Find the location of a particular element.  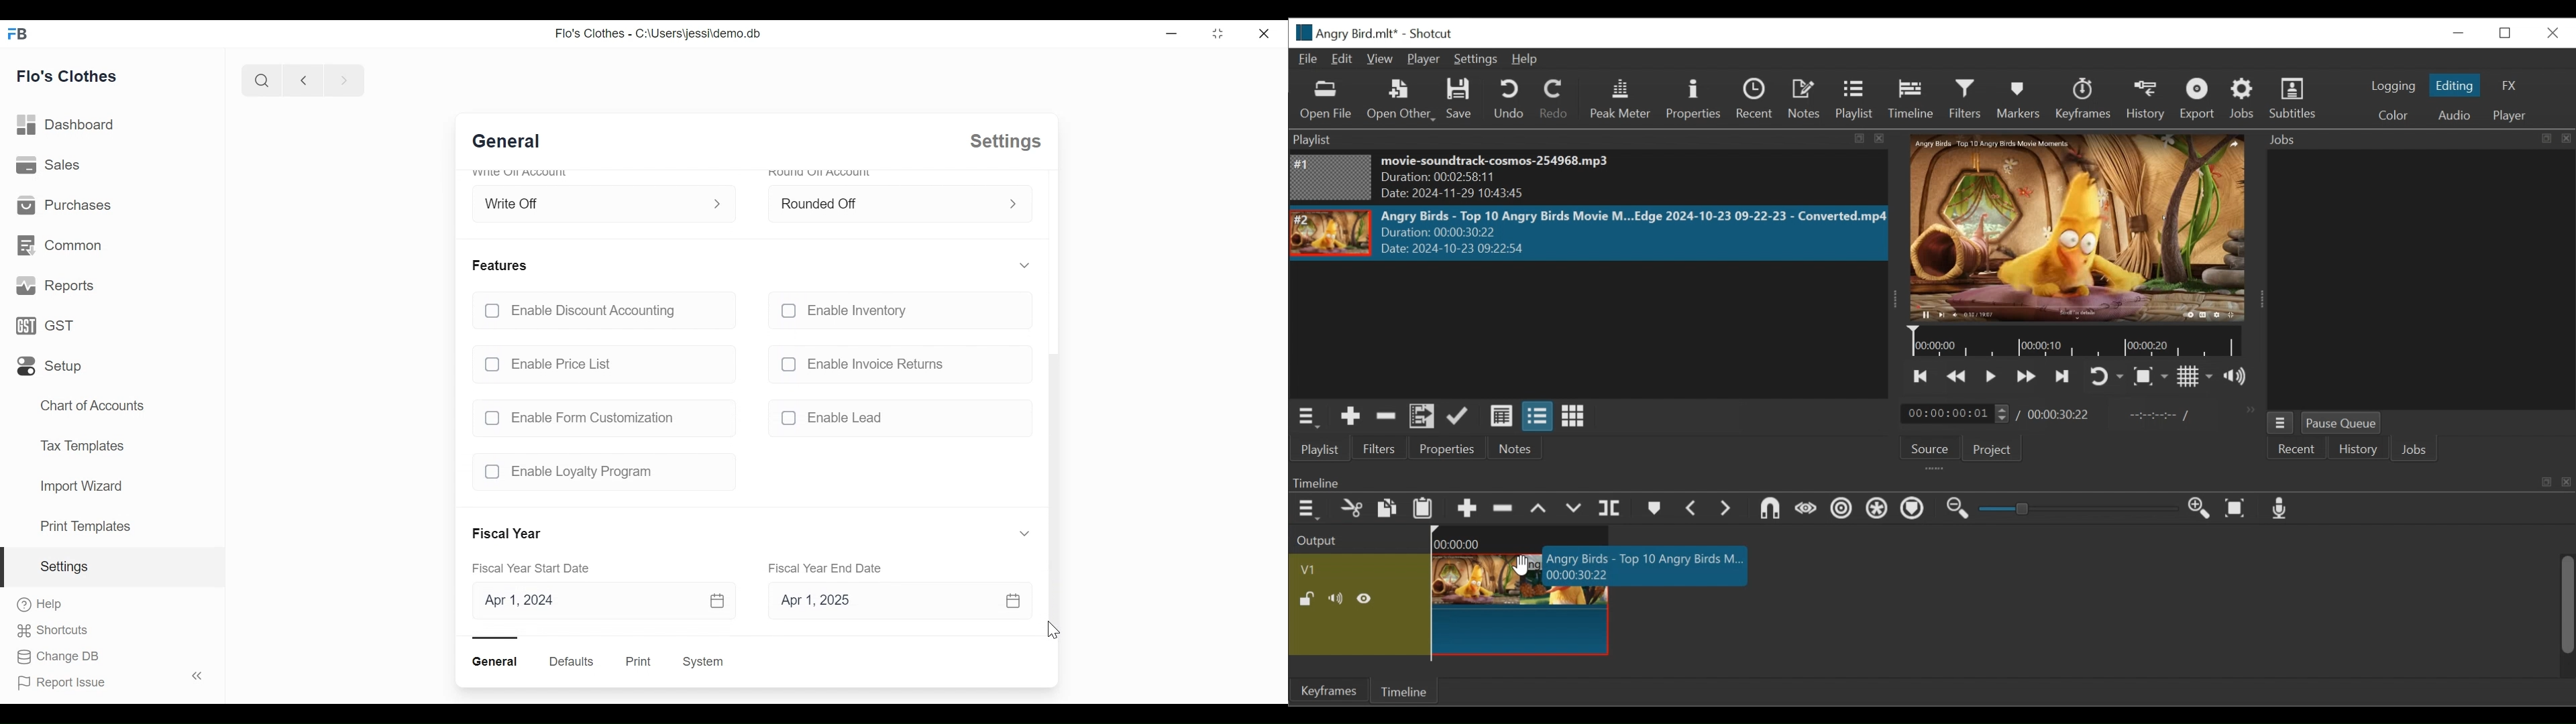

Zoom timeline out is located at coordinates (1962, 509).